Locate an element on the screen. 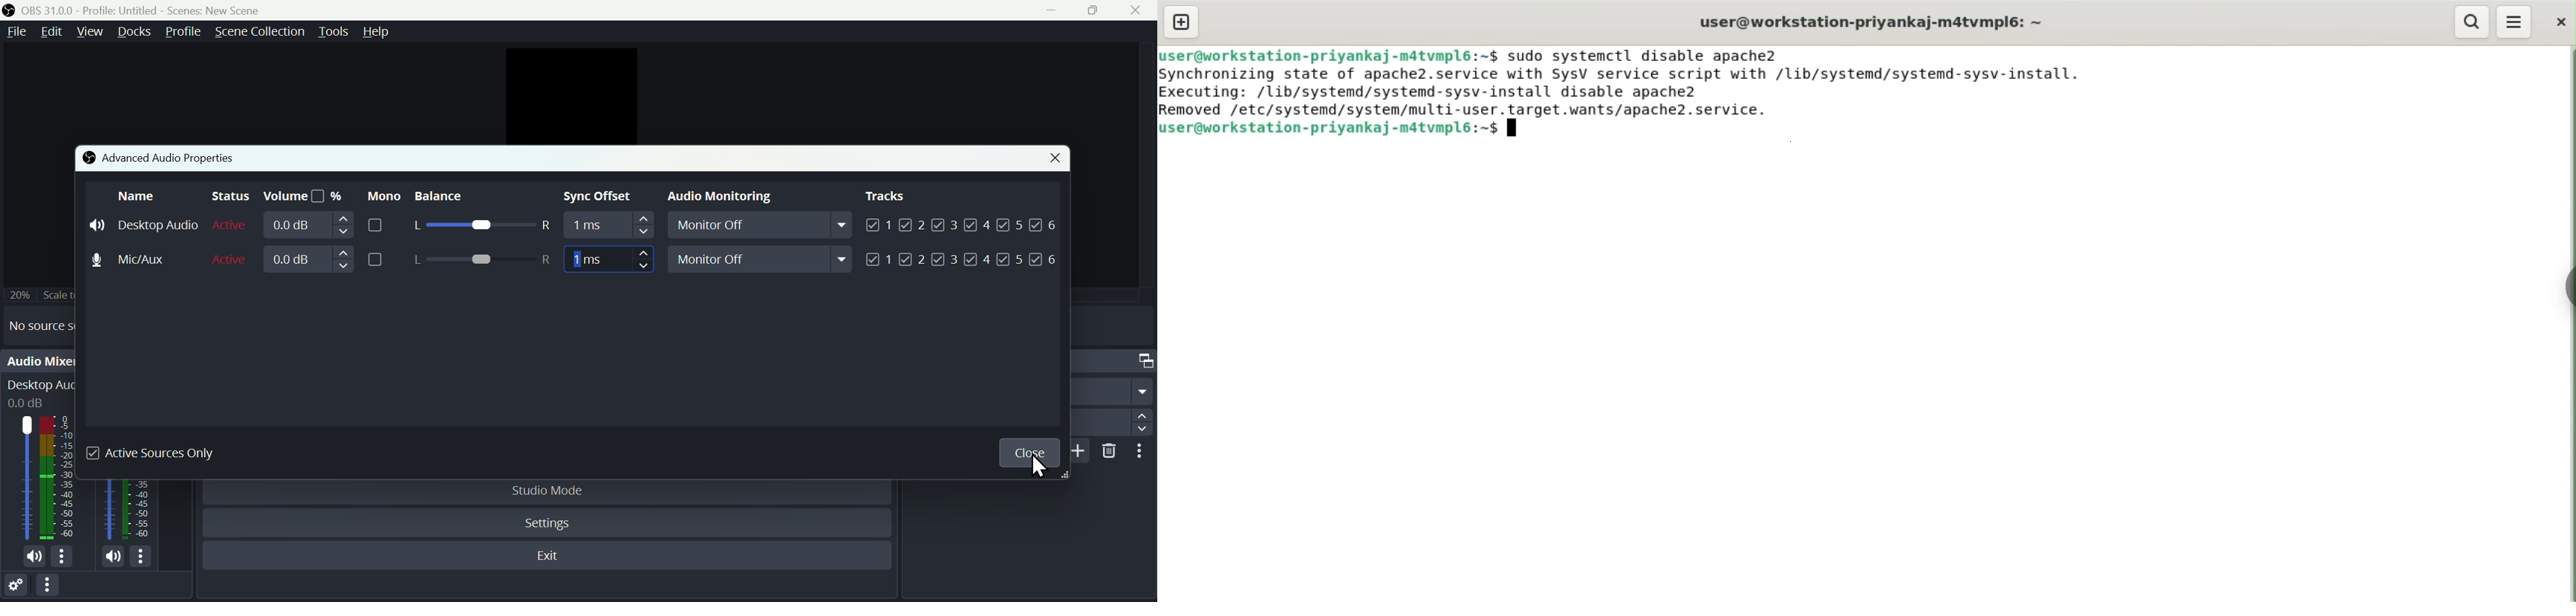 The height and width of the screenshot is (616, 2576). (un)check Track 5 is located at coordinates (1013, 223).